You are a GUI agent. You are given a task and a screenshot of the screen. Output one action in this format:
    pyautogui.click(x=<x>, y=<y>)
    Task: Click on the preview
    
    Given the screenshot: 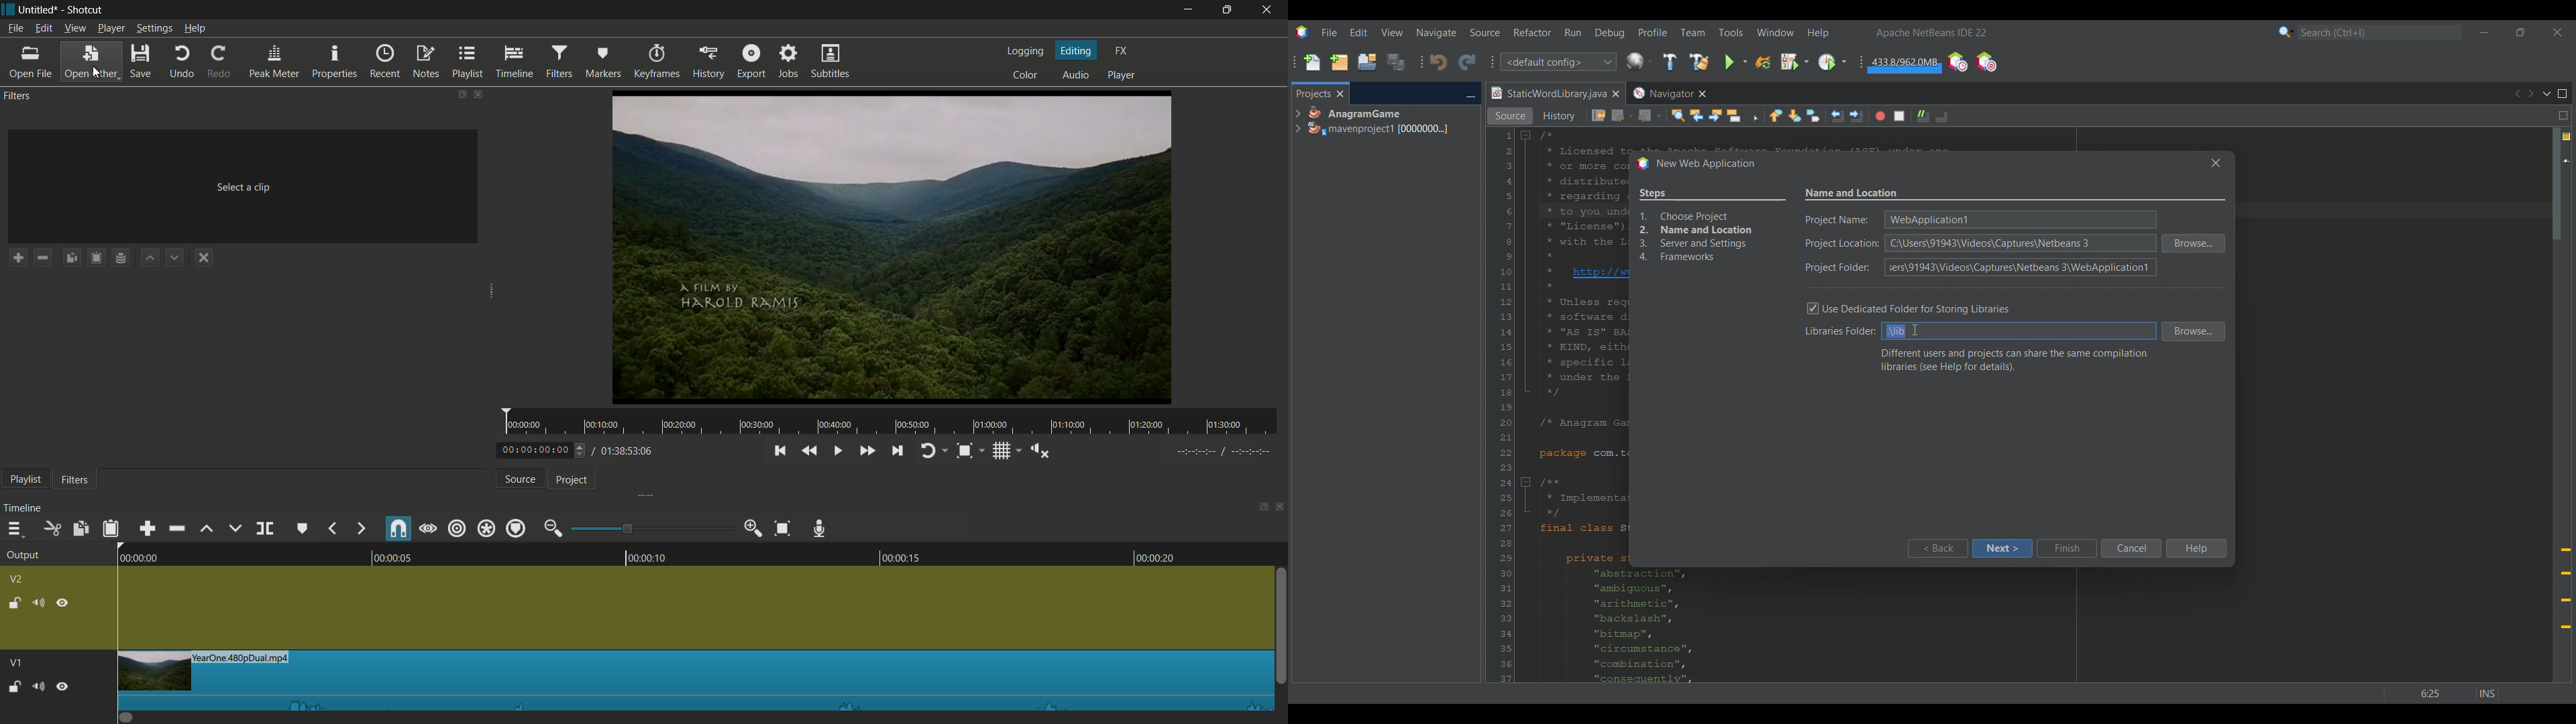 What is the action you would take?
    pyautogui.click(x=894, y=247)
    